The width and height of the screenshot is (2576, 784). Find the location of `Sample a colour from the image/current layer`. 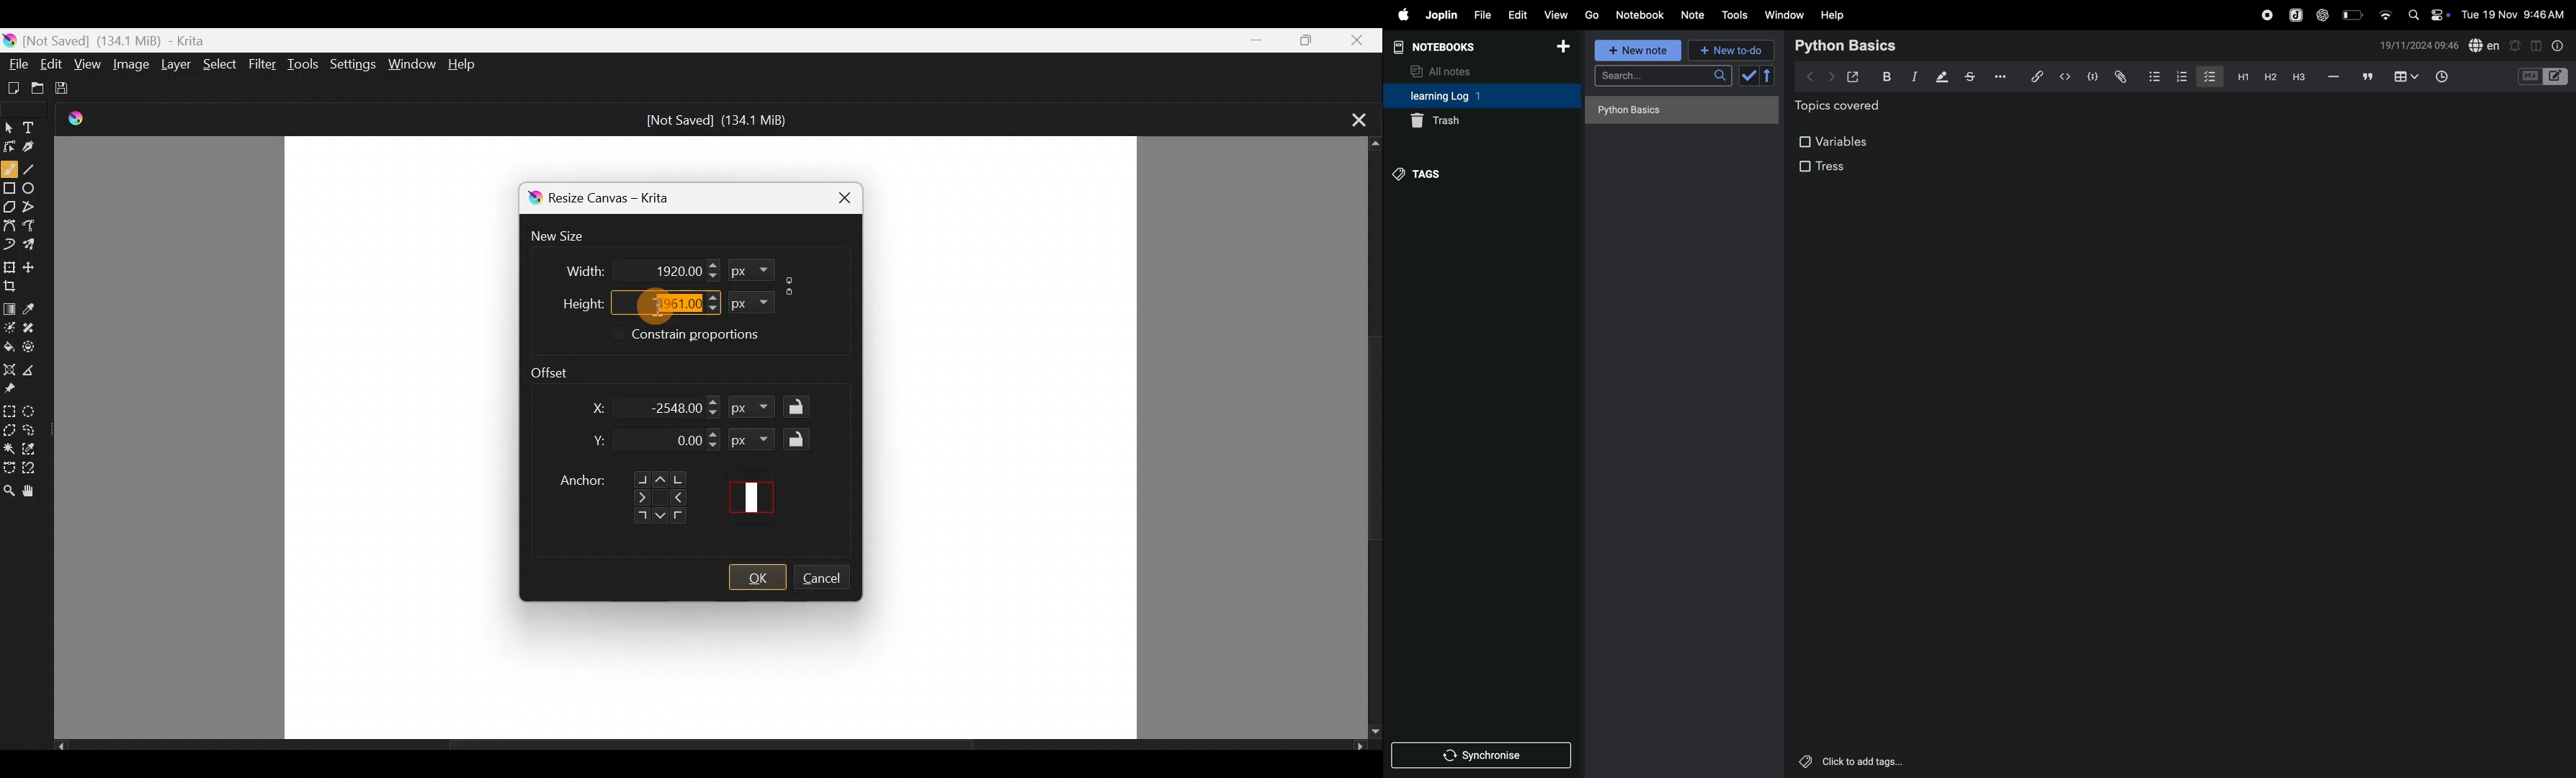

Sample a colour from the image/current layer is located at coordinates (35, 305).